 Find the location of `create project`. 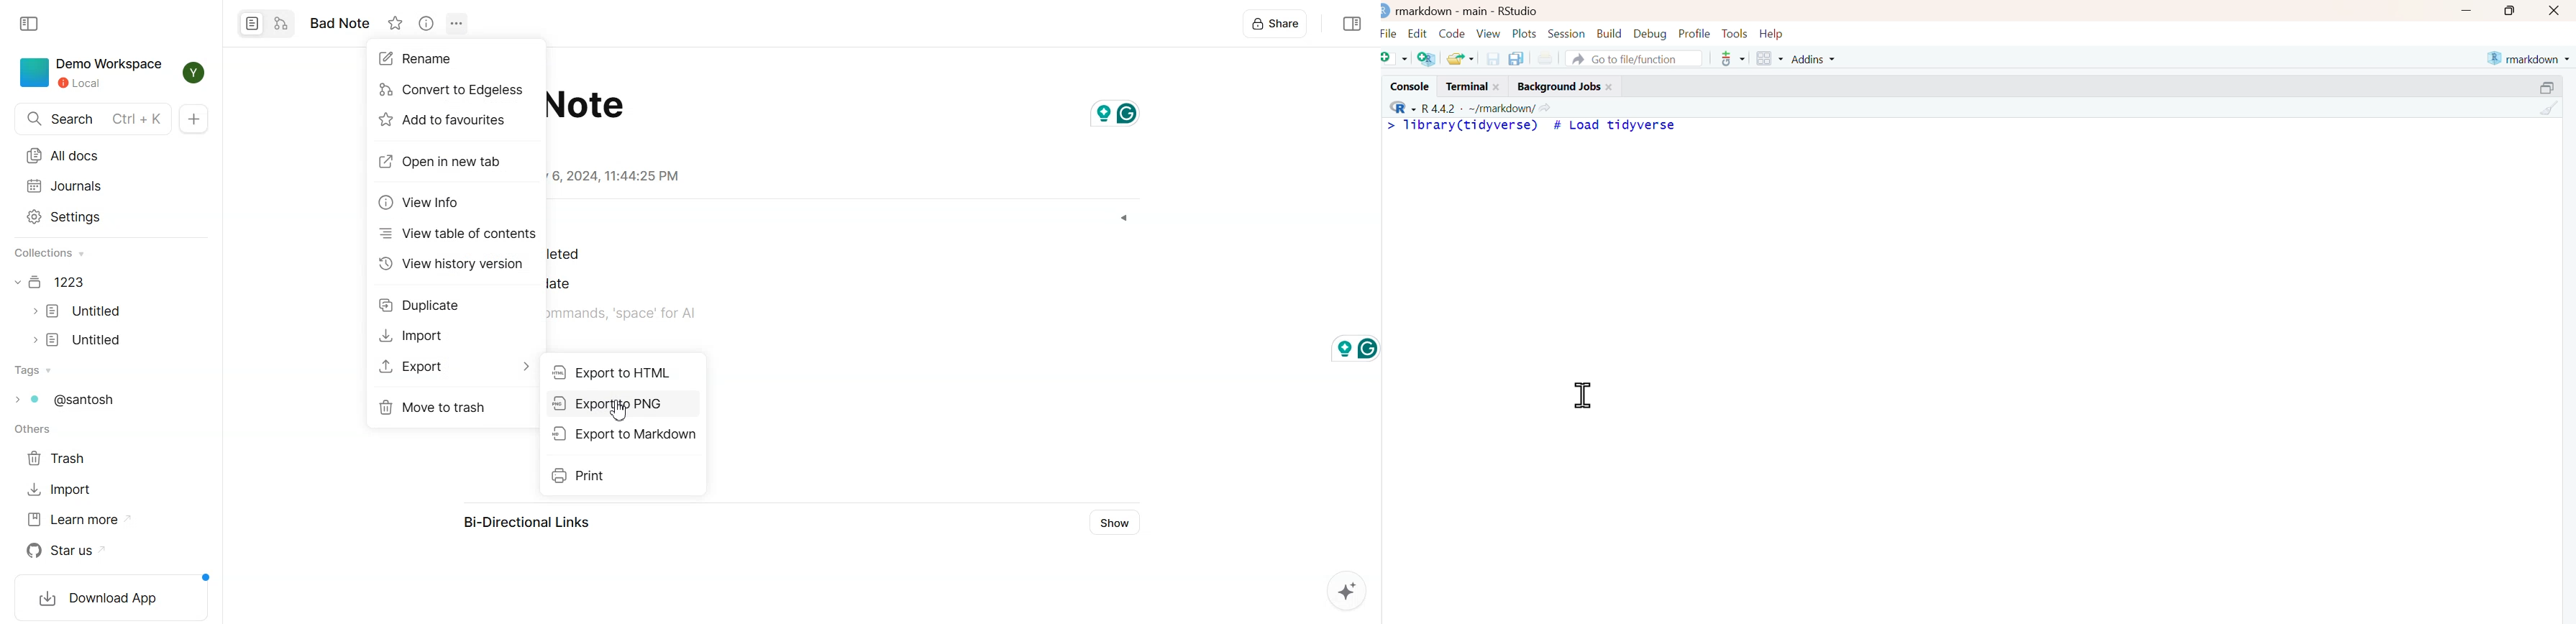

create project is located at coordinates (1426, 59).